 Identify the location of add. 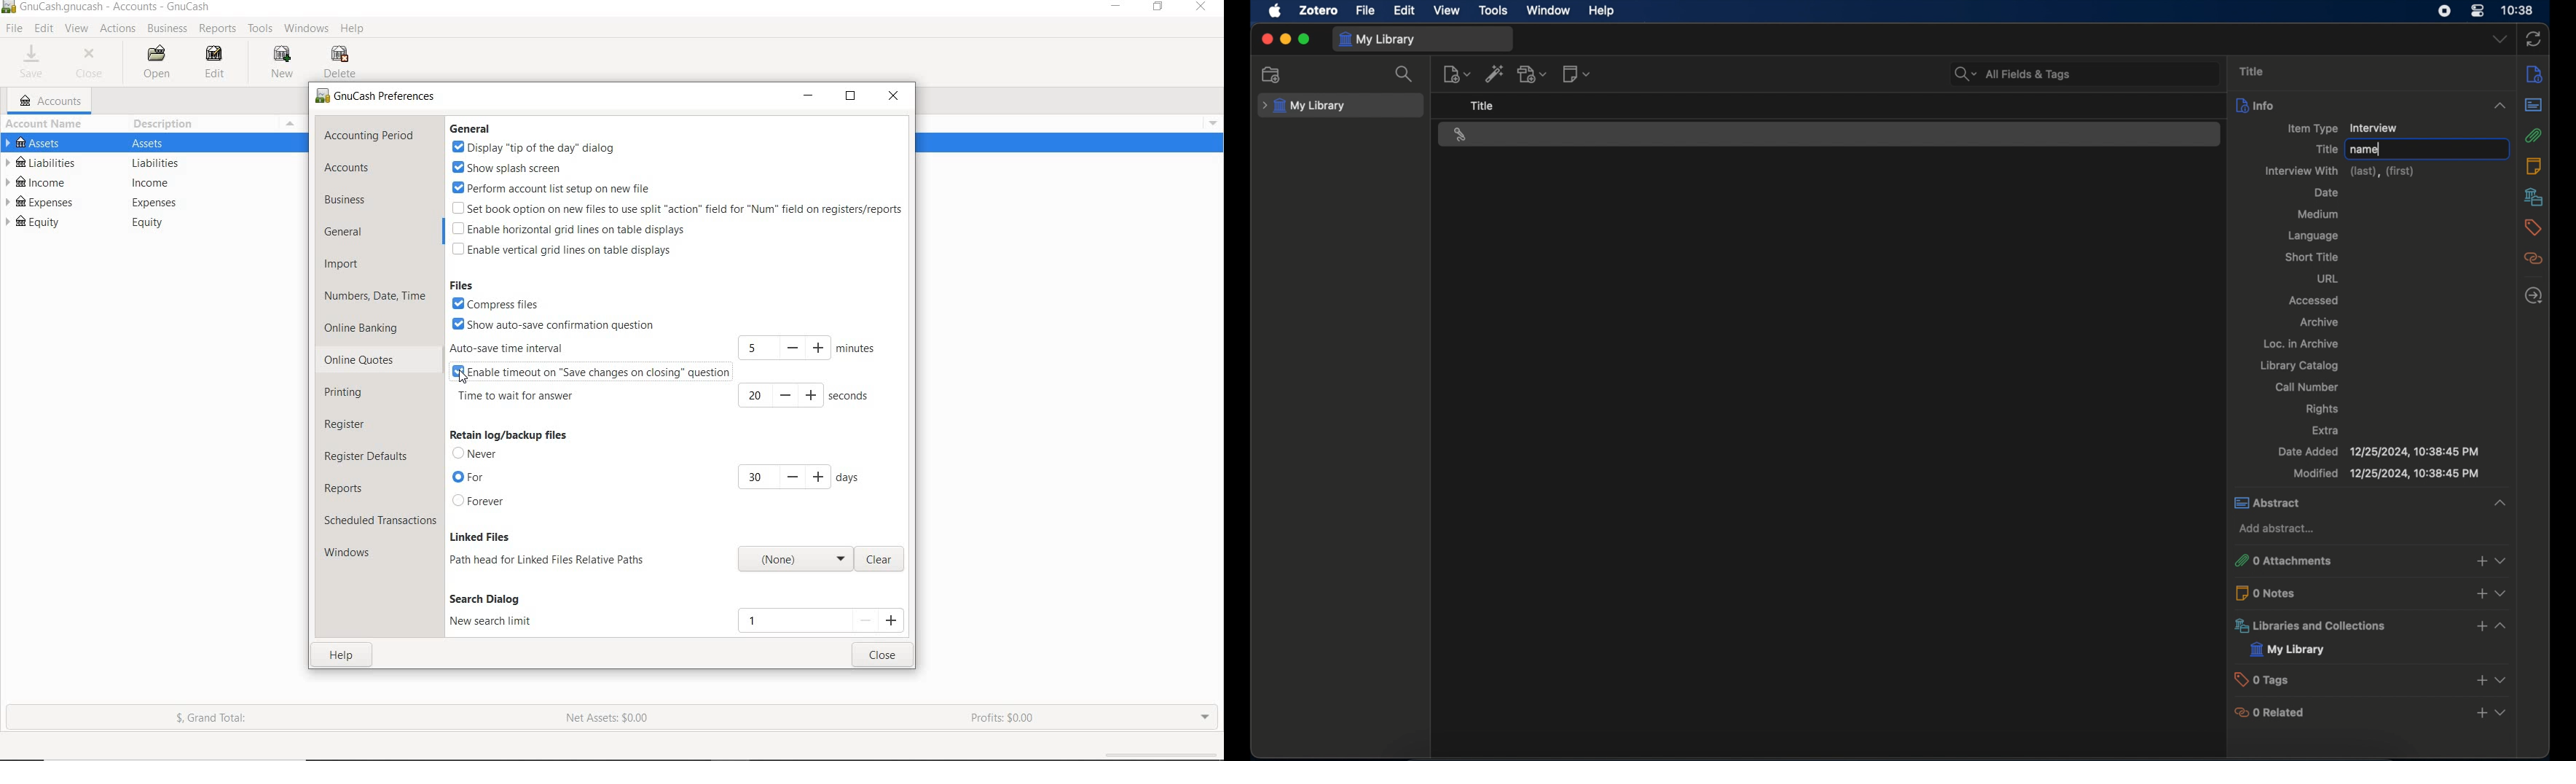
(2482, 712).